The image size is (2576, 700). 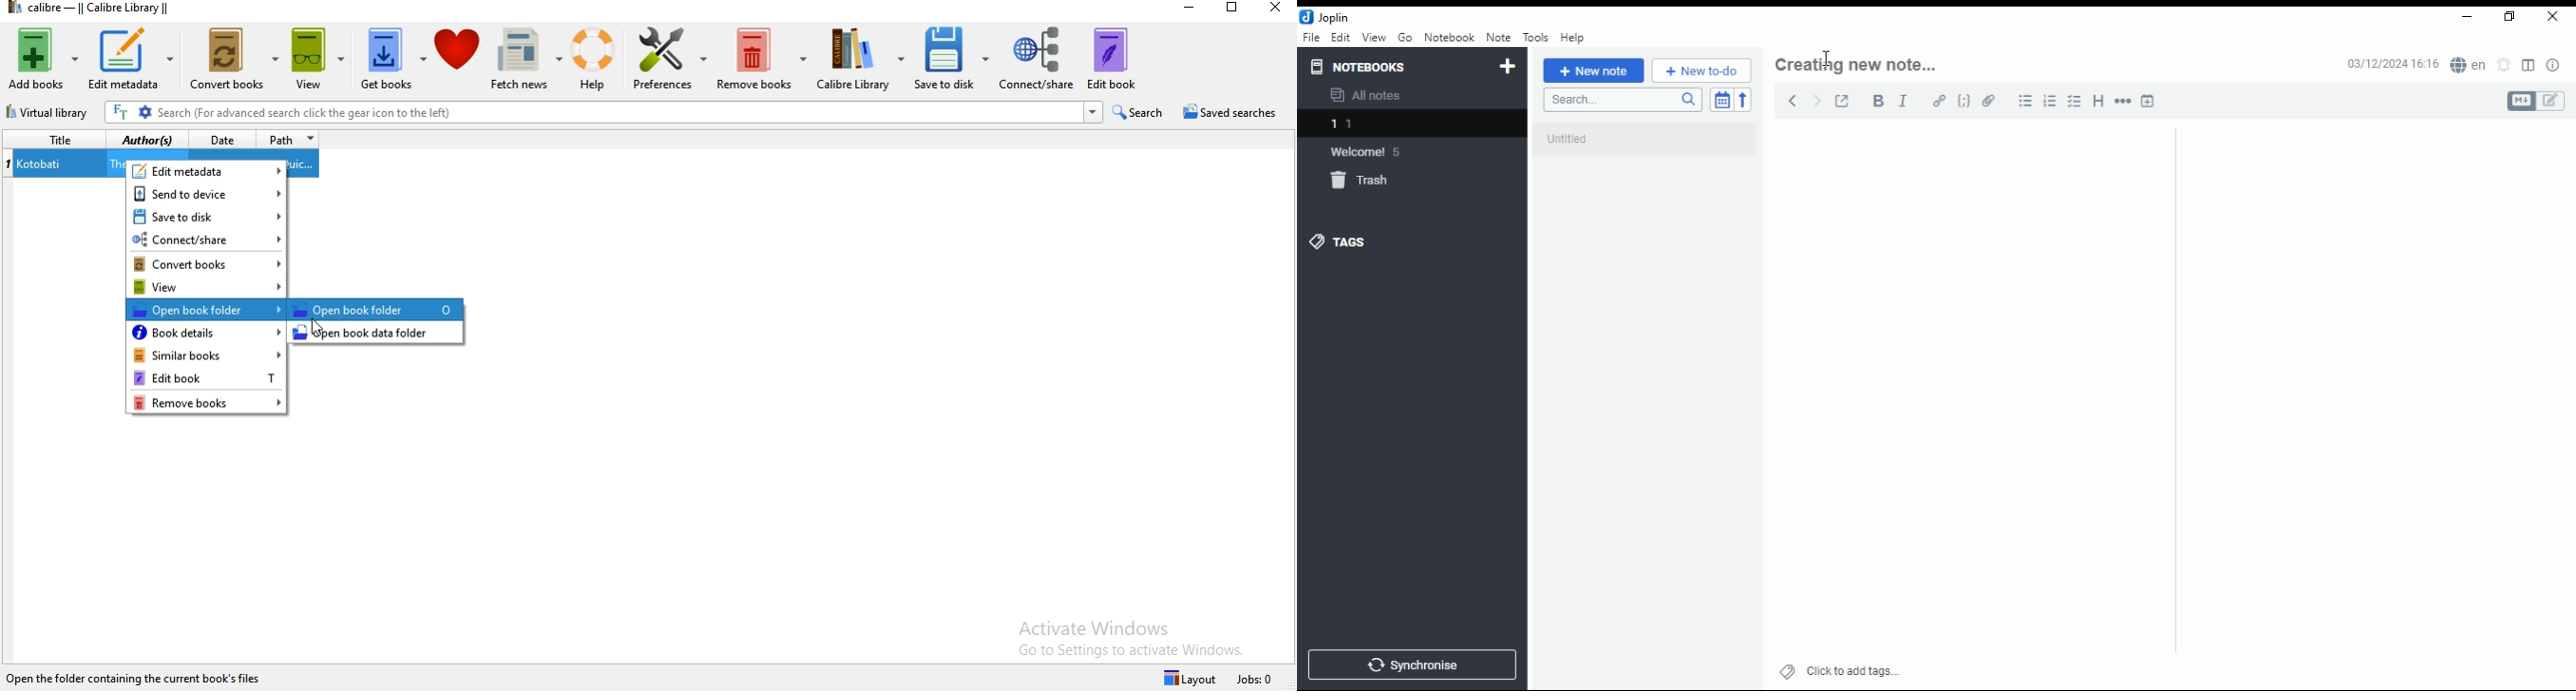 What do you see at coordinates (1370, 126) in the screenshot?
I see `notebook 1` at bounding box center [1370, 126].